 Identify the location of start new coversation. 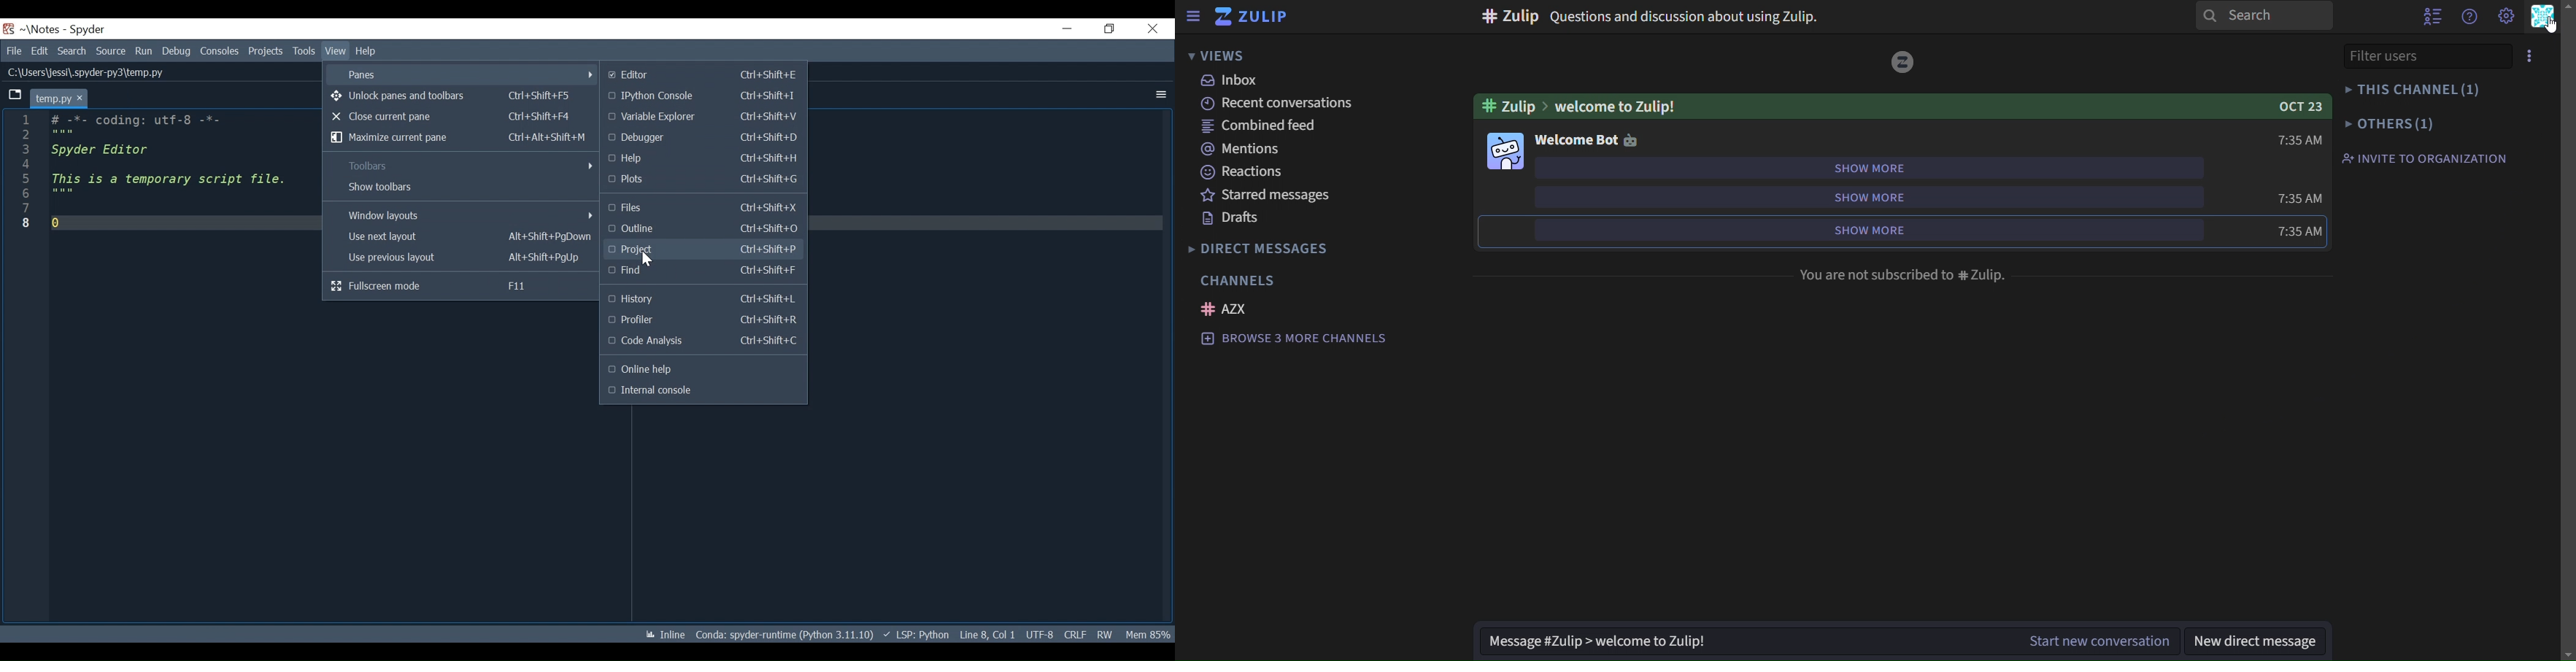
(2095, 643).